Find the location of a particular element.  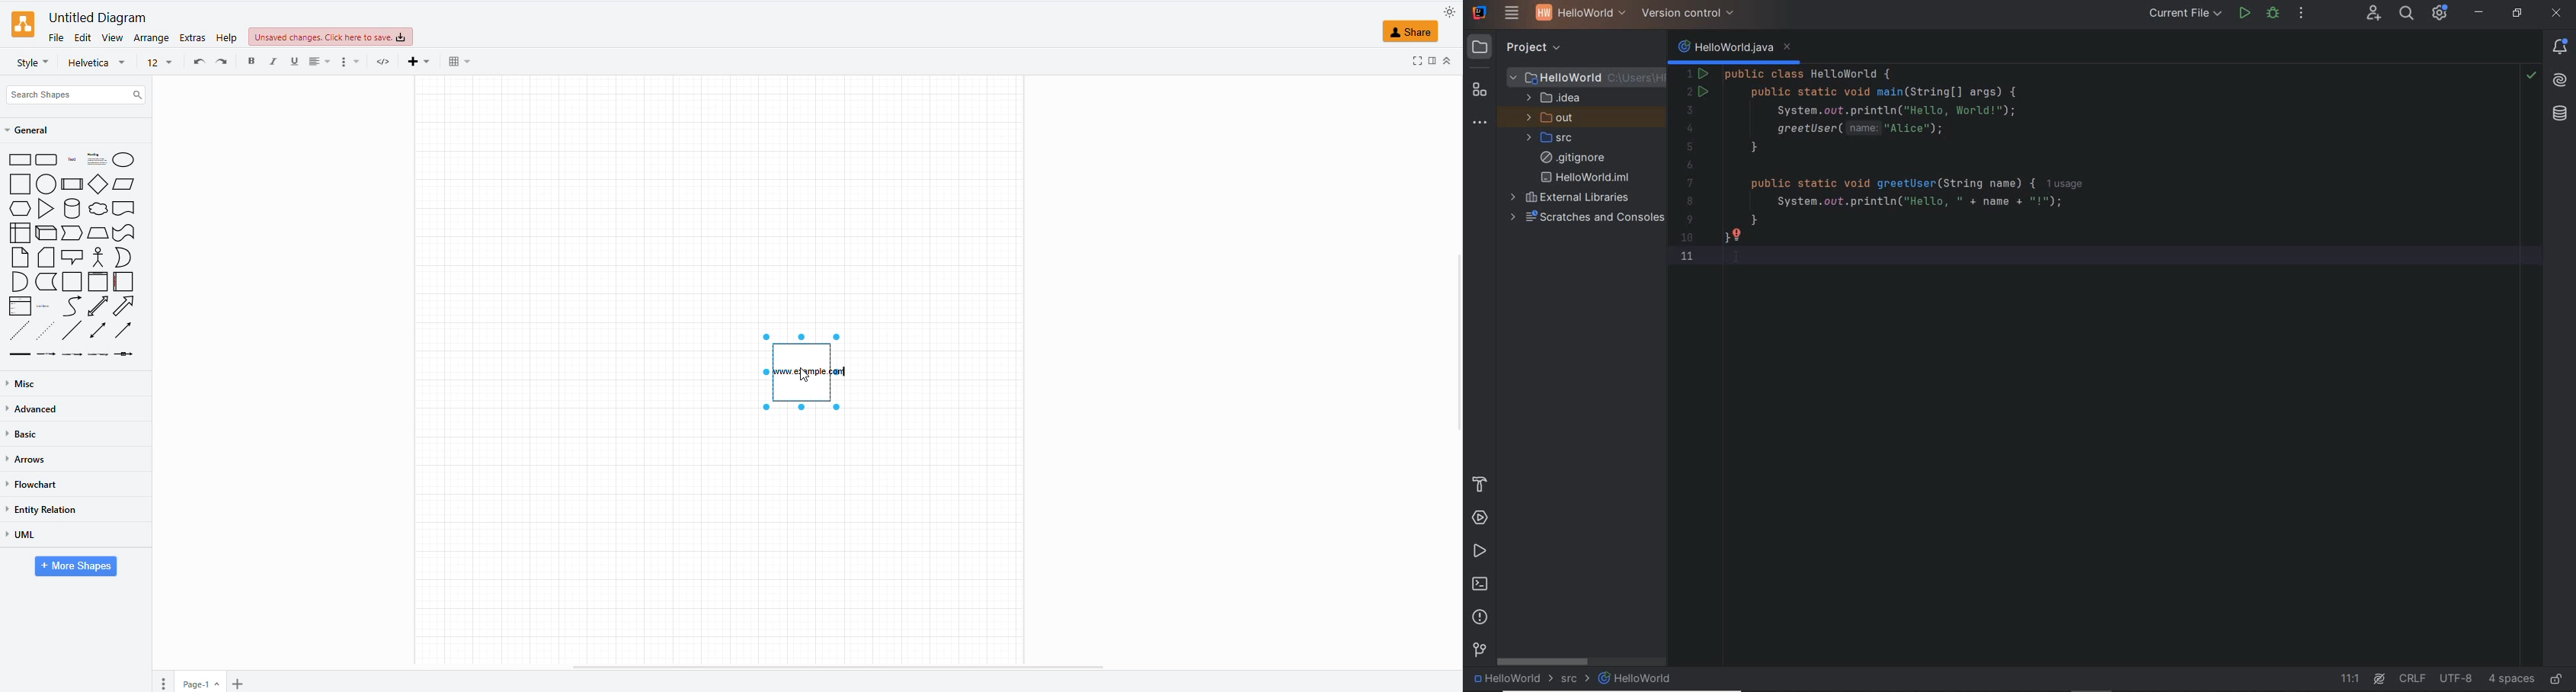

structure is located at coordinates (1479, 92).